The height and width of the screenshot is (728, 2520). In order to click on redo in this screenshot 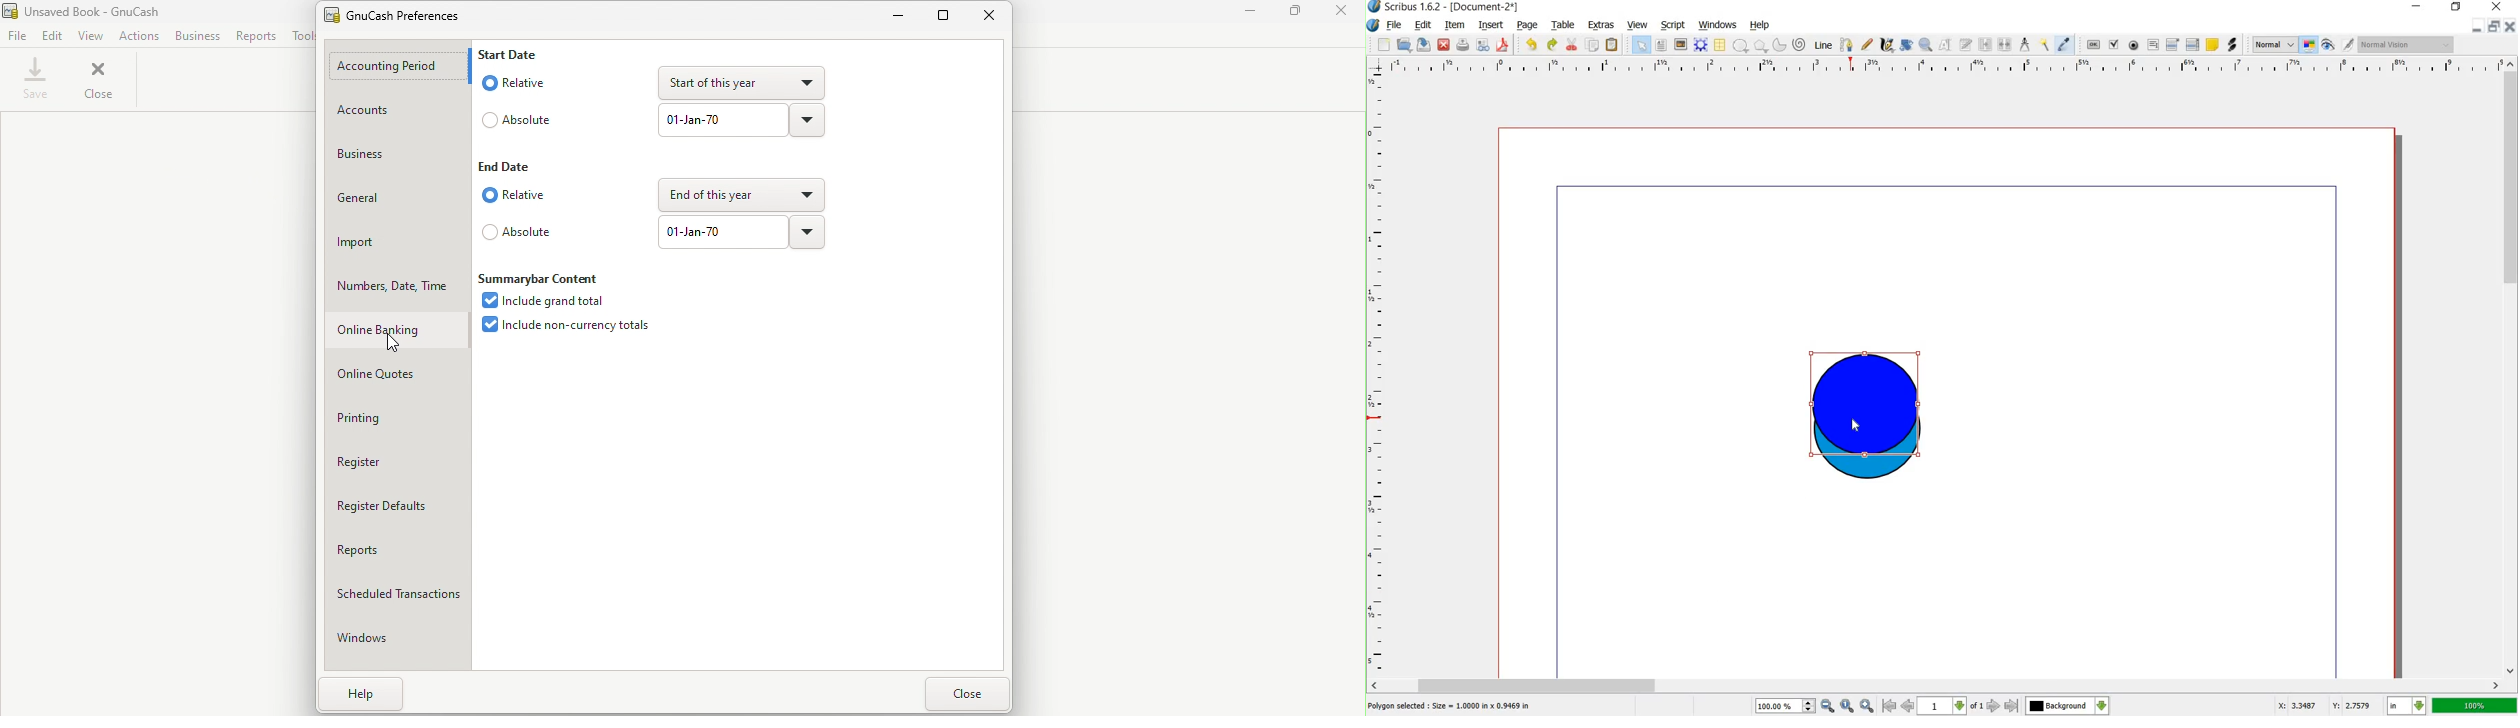, I will do `click(1551, 45)`.